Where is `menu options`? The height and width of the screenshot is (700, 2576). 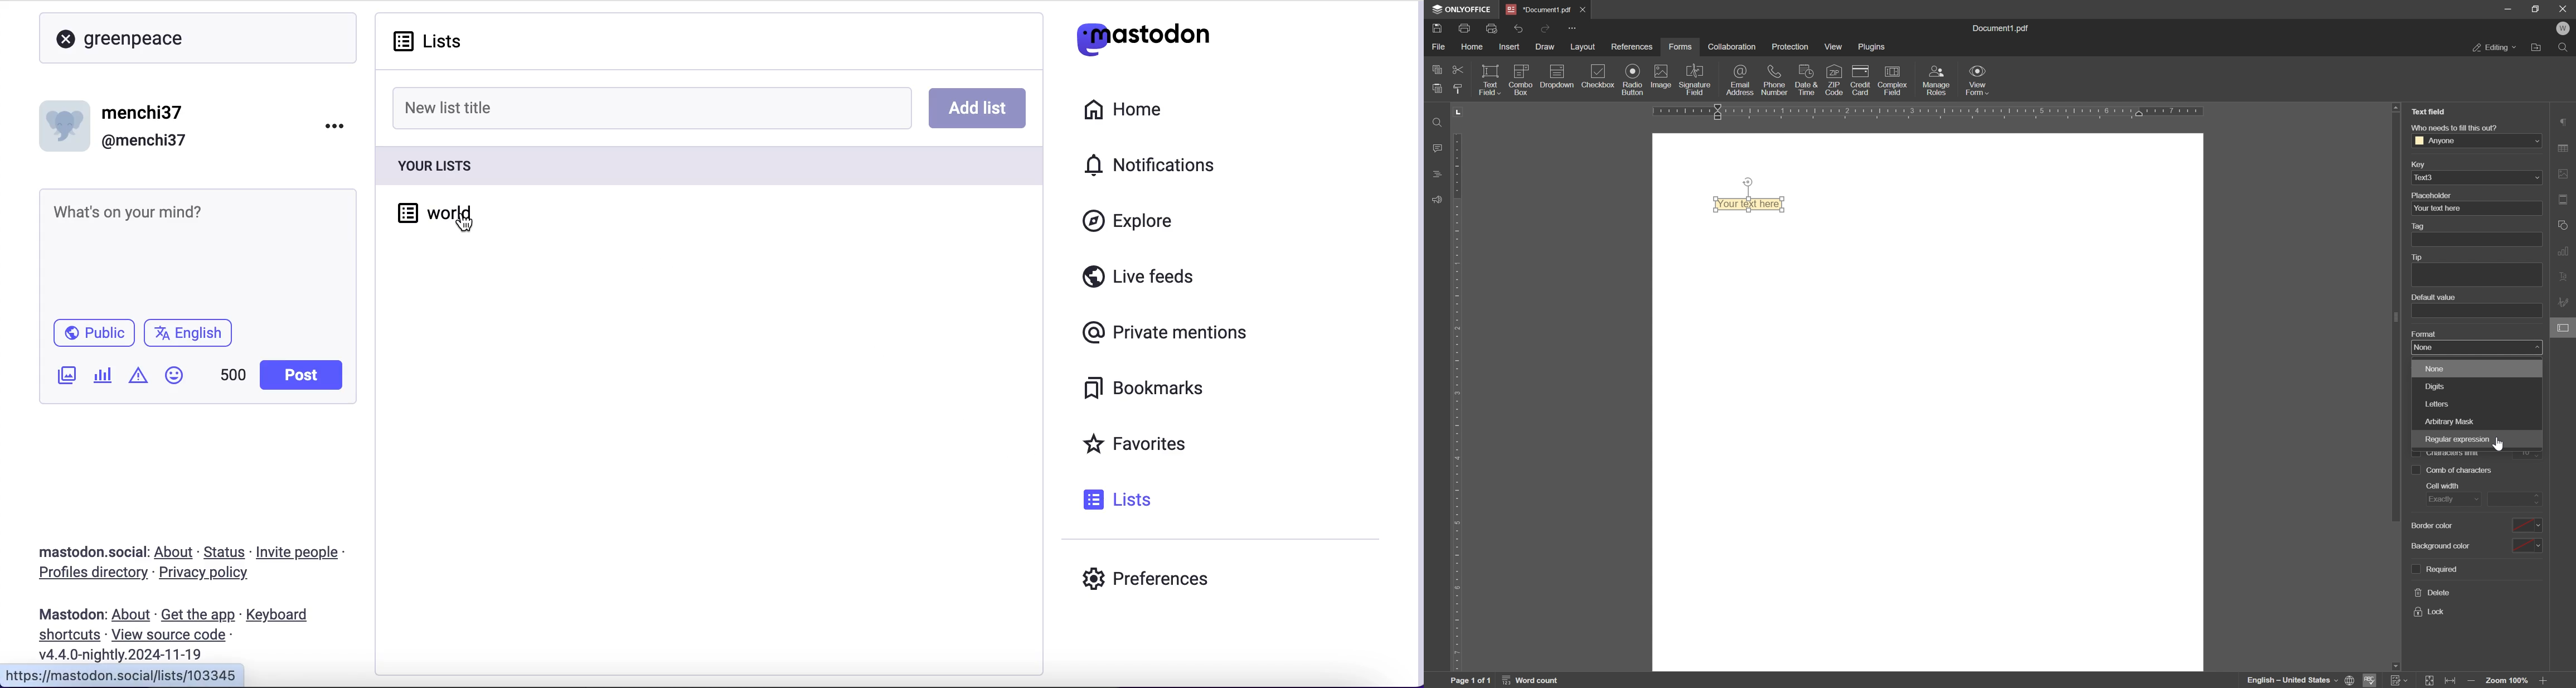 menu options is located at coordinates (338, 125).